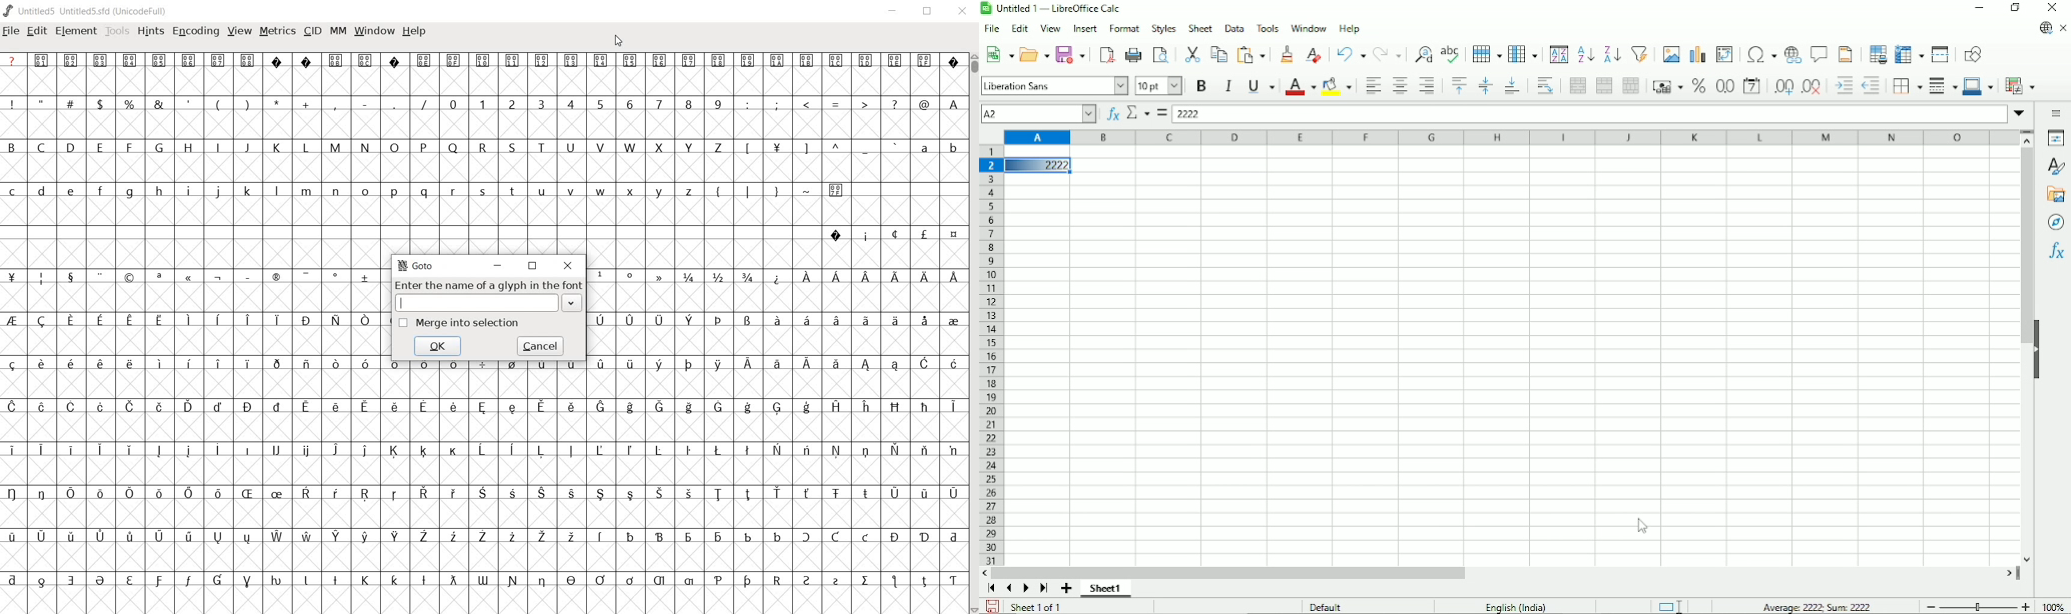 This screenshot has width=2072, height=616. What do you see at coordinates (249, 61) in the screenshot?
I see `` at bounding box center [249, 61].